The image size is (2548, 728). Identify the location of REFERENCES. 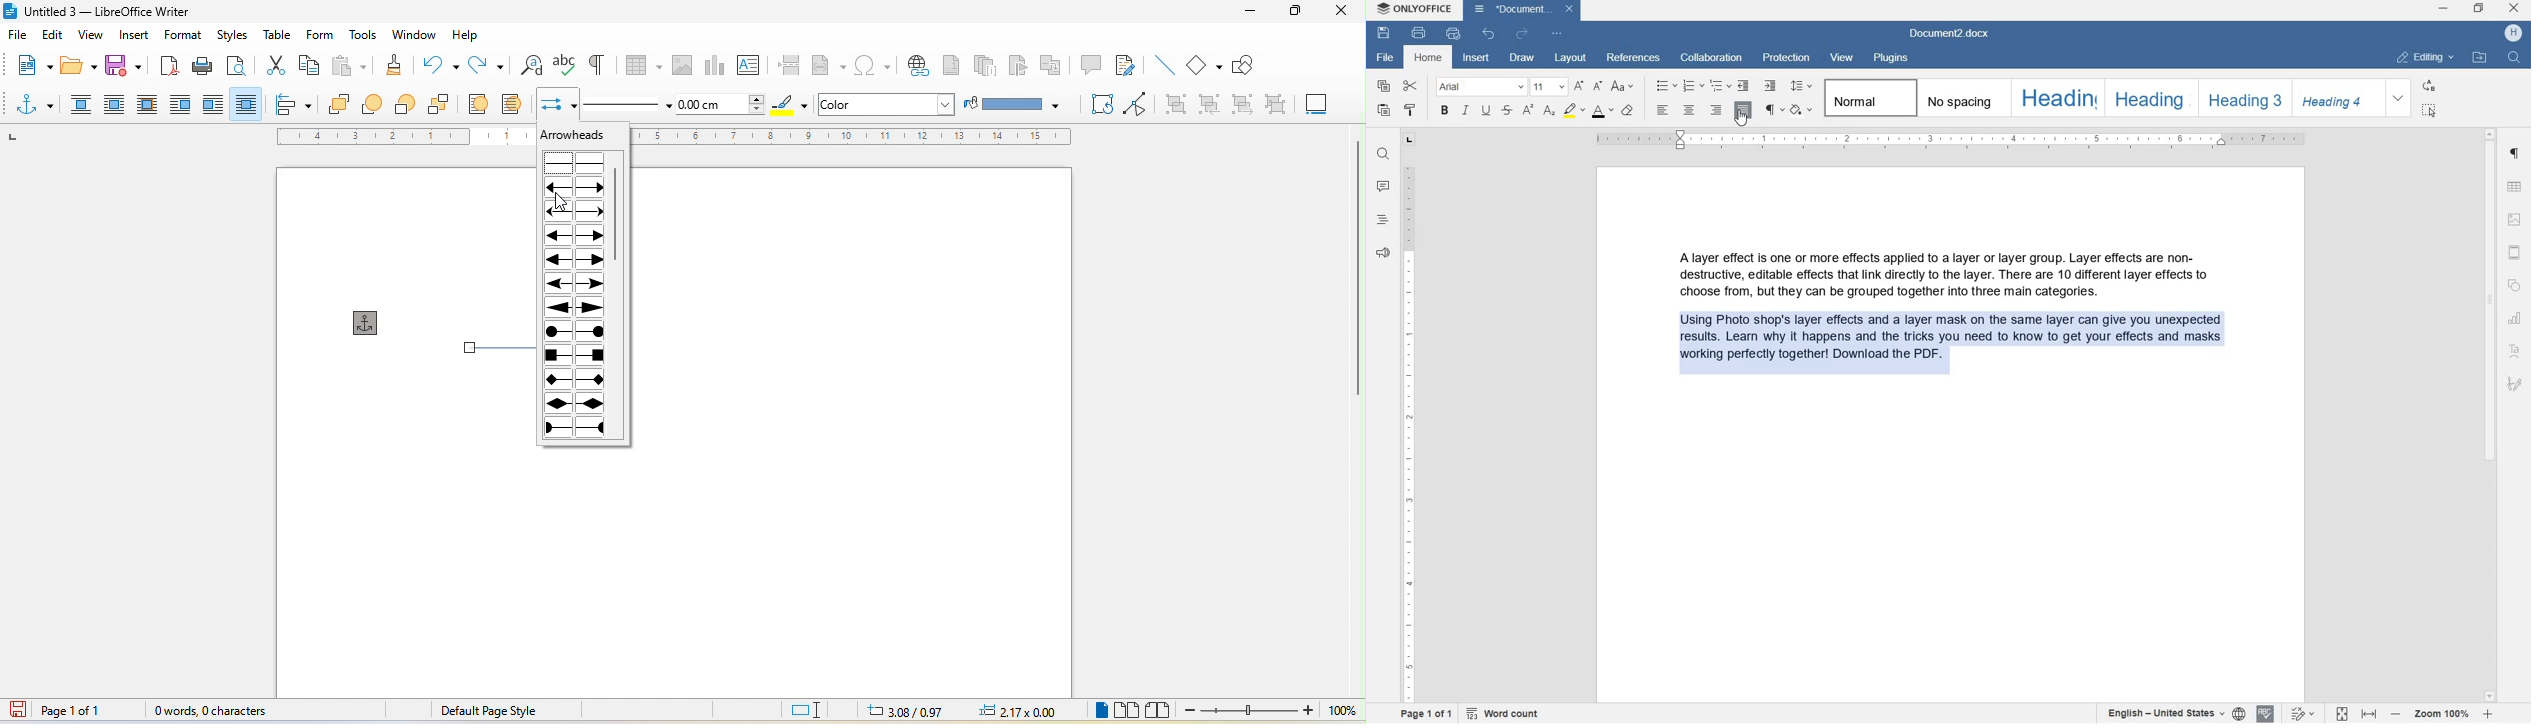
(1634, 59).